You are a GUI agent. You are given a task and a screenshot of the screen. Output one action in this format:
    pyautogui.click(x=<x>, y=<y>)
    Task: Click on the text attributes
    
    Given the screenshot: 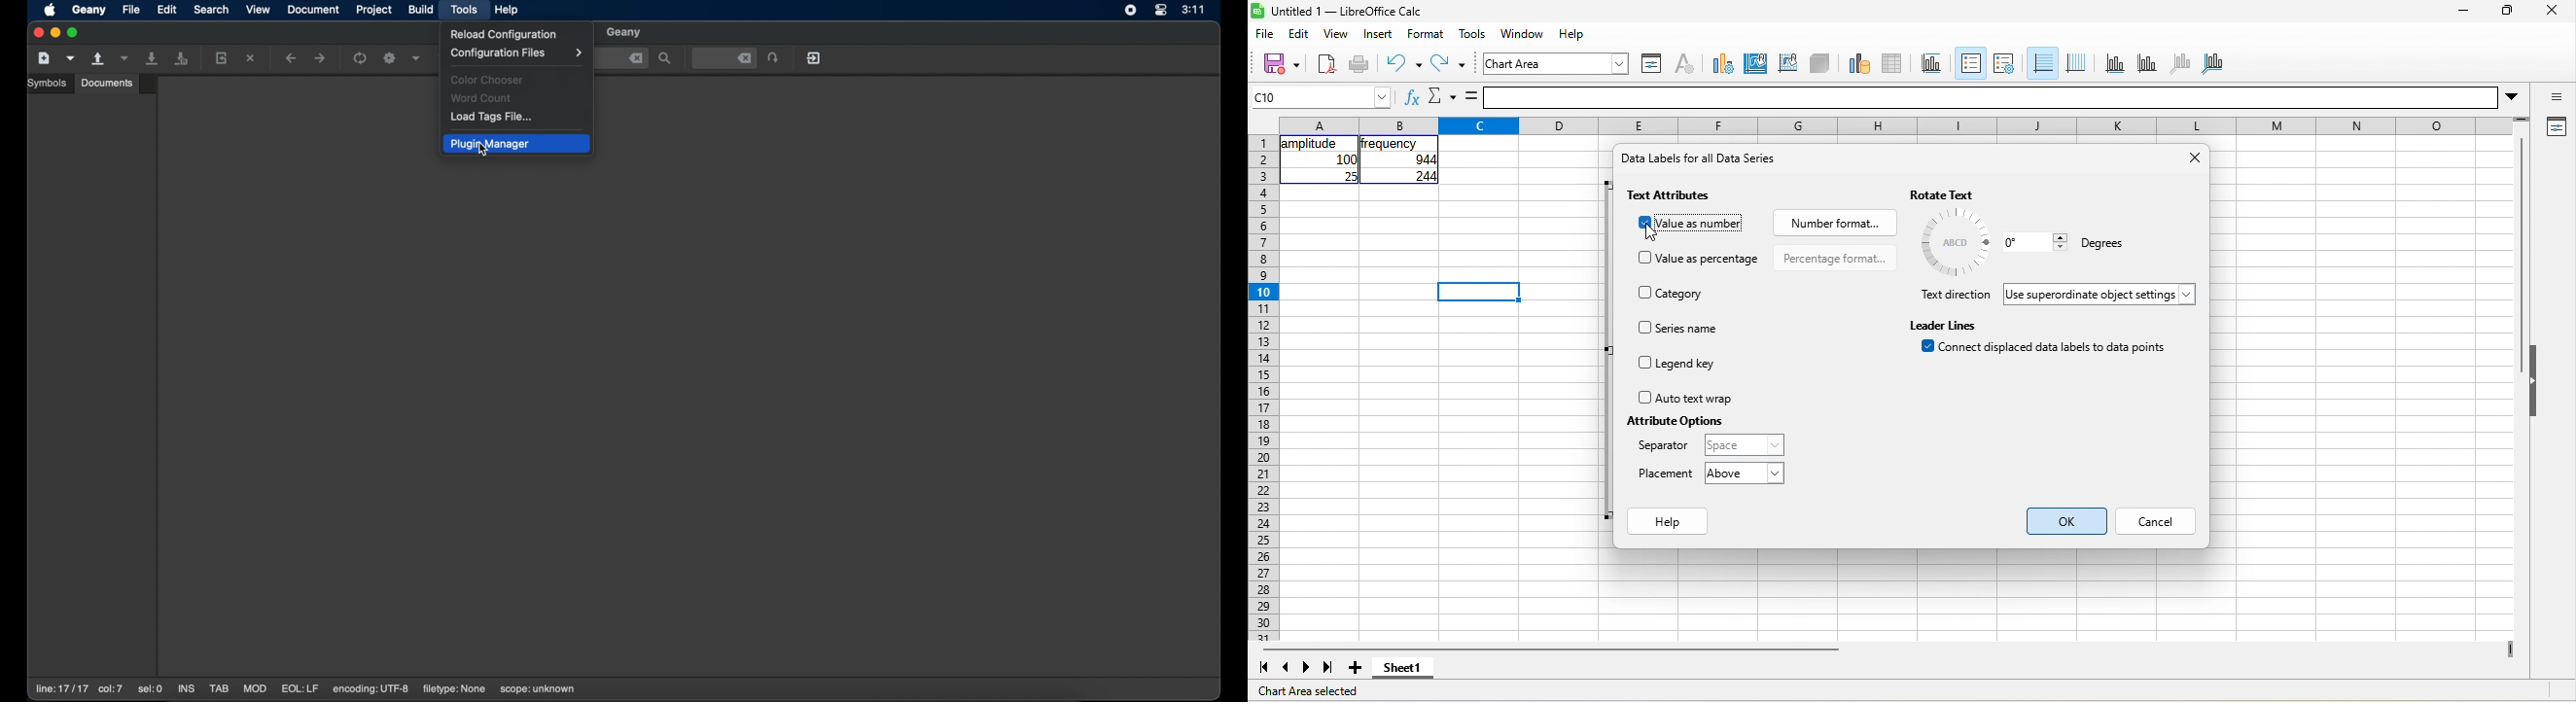 What is the action you would take?
    pyautogui.click(x=1674, y=195)
    